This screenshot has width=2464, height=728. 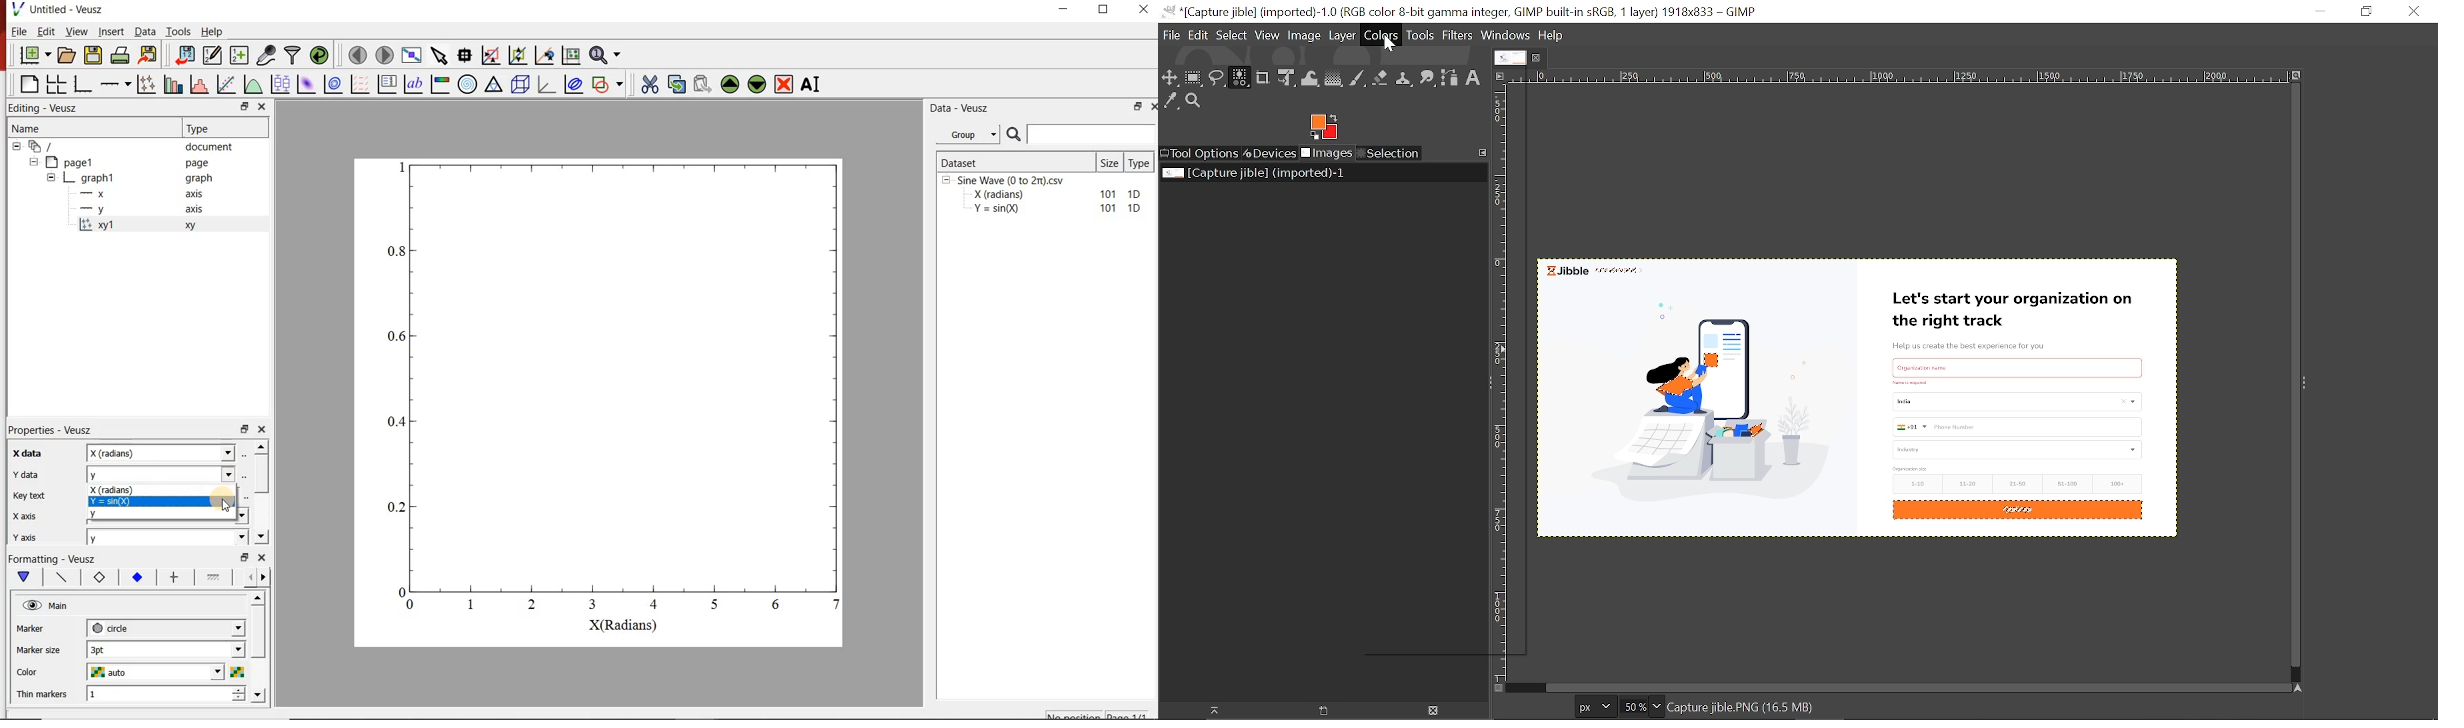 I want to click on create new datasets, so click(x=240, y=55).